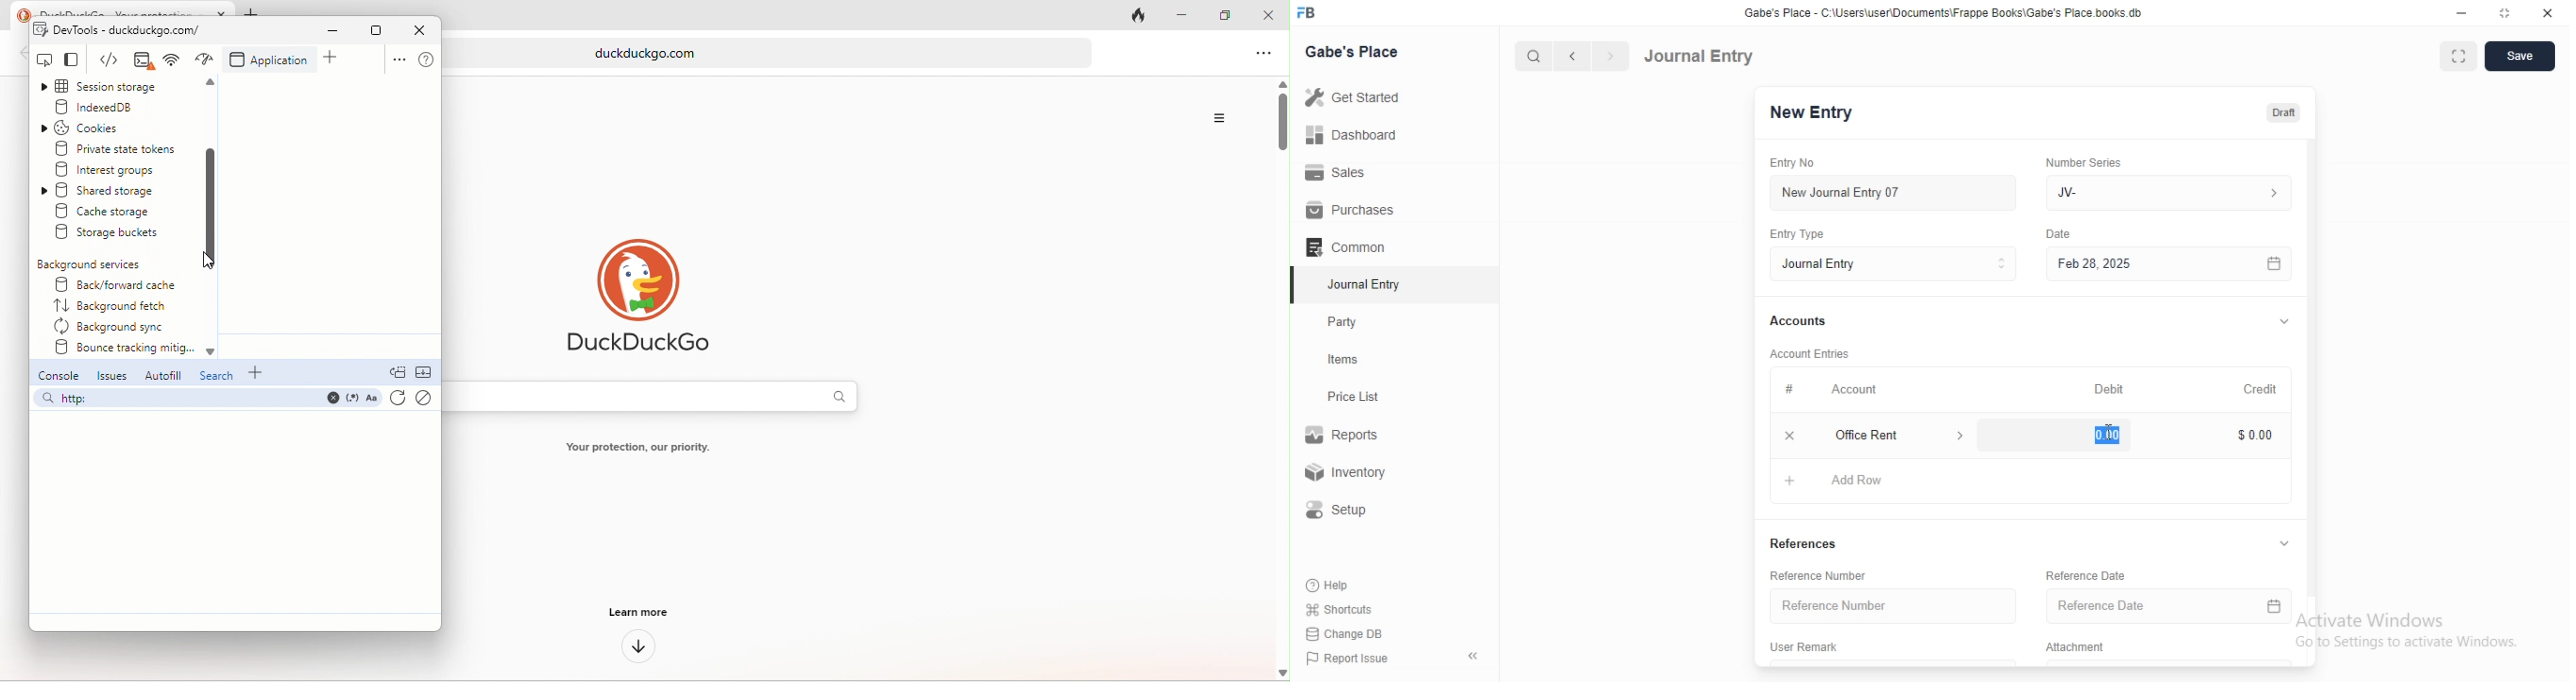  What do you see at coordinates (1828, 390) in the screenshot?
I see `# Account` at bounding box center [1828, 390].